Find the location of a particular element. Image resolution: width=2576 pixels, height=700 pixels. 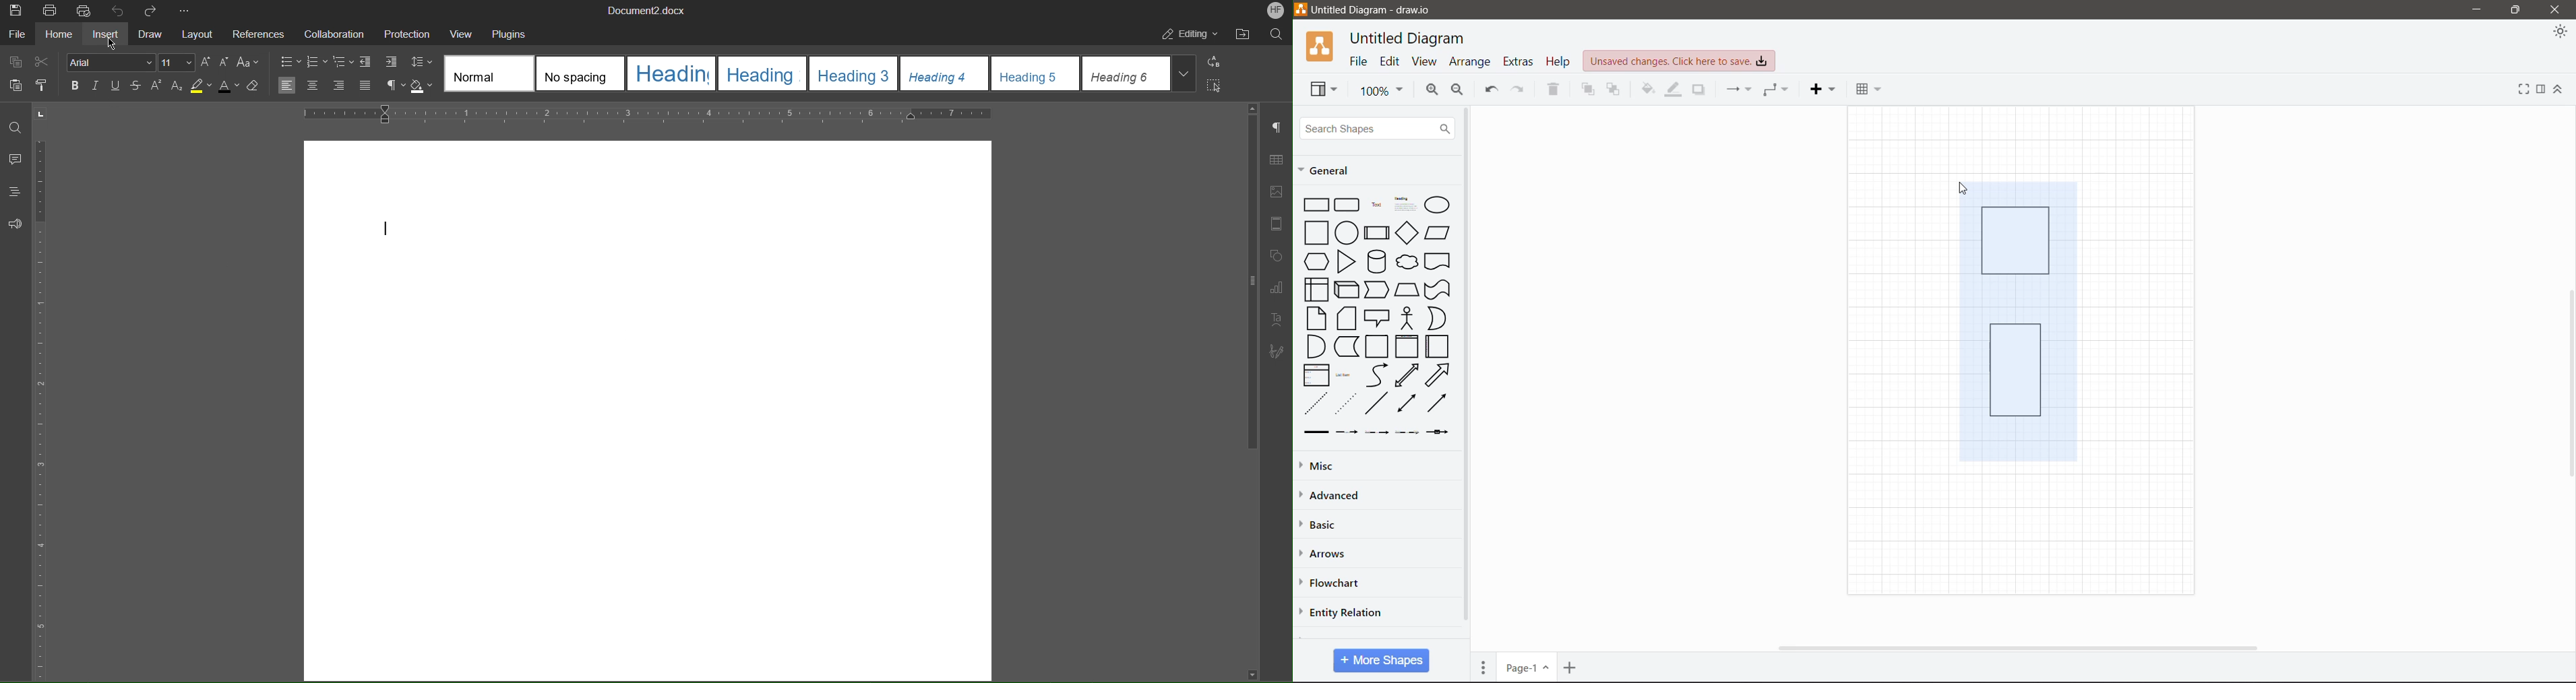

Zoom In is located at coordinates (1432, 92).